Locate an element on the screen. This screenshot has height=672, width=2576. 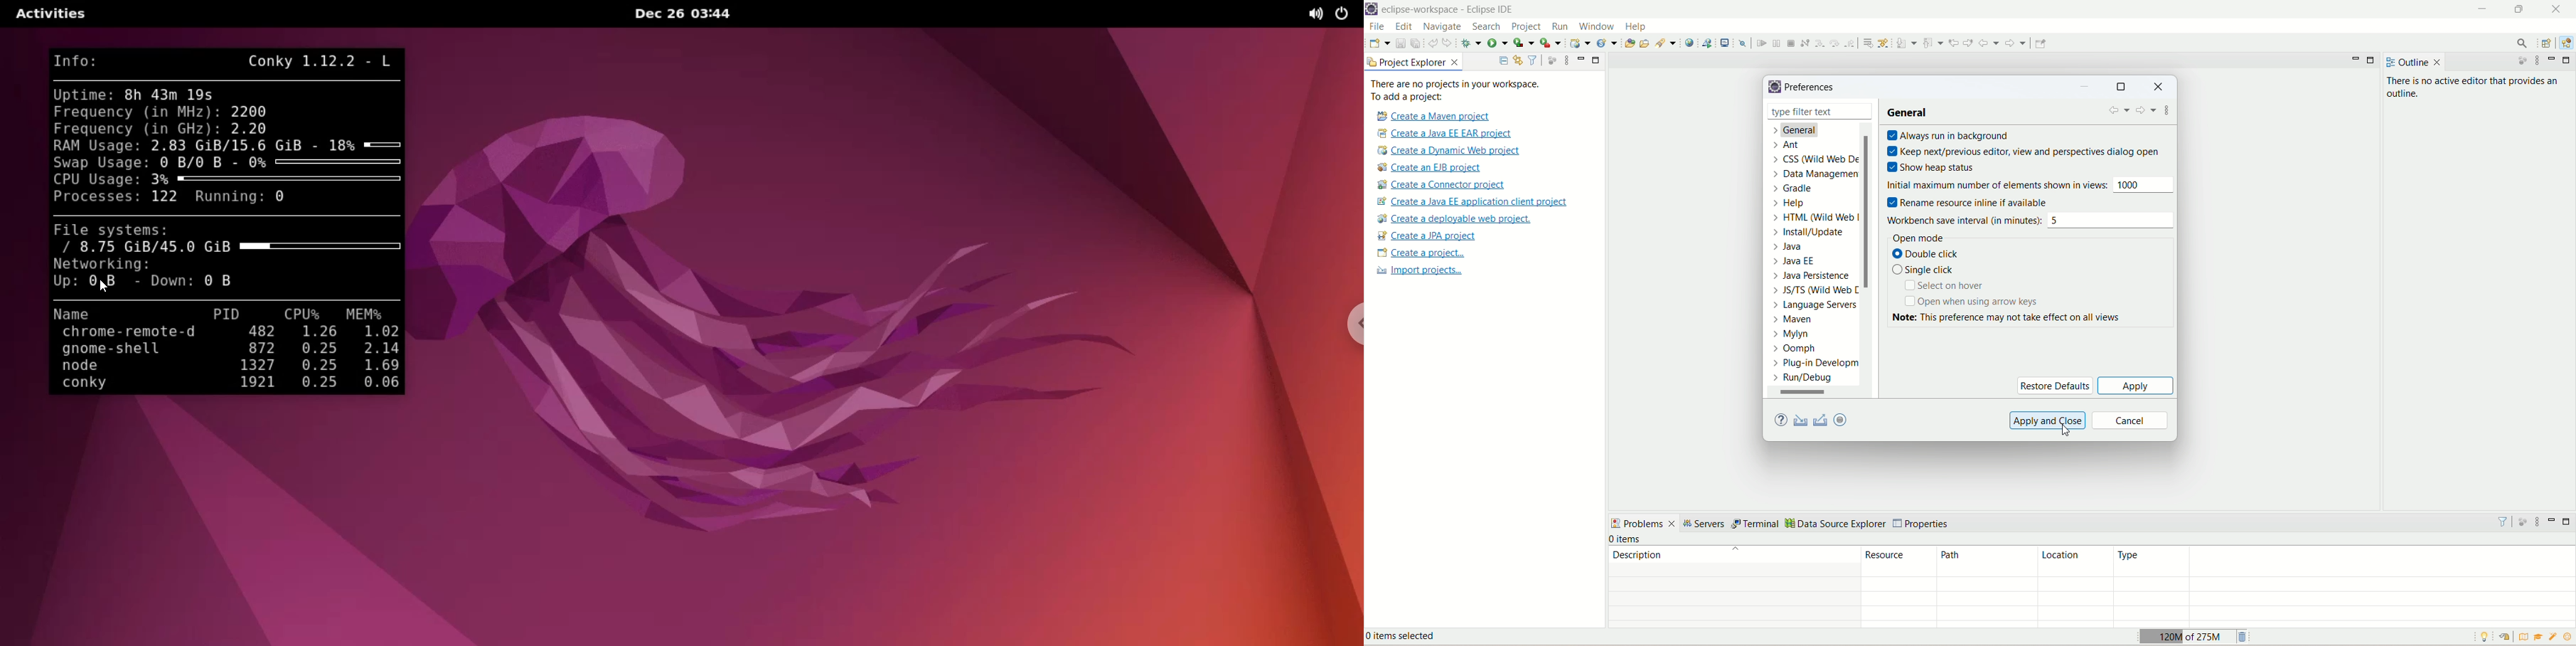
window is located at coordinates (1596, 25).